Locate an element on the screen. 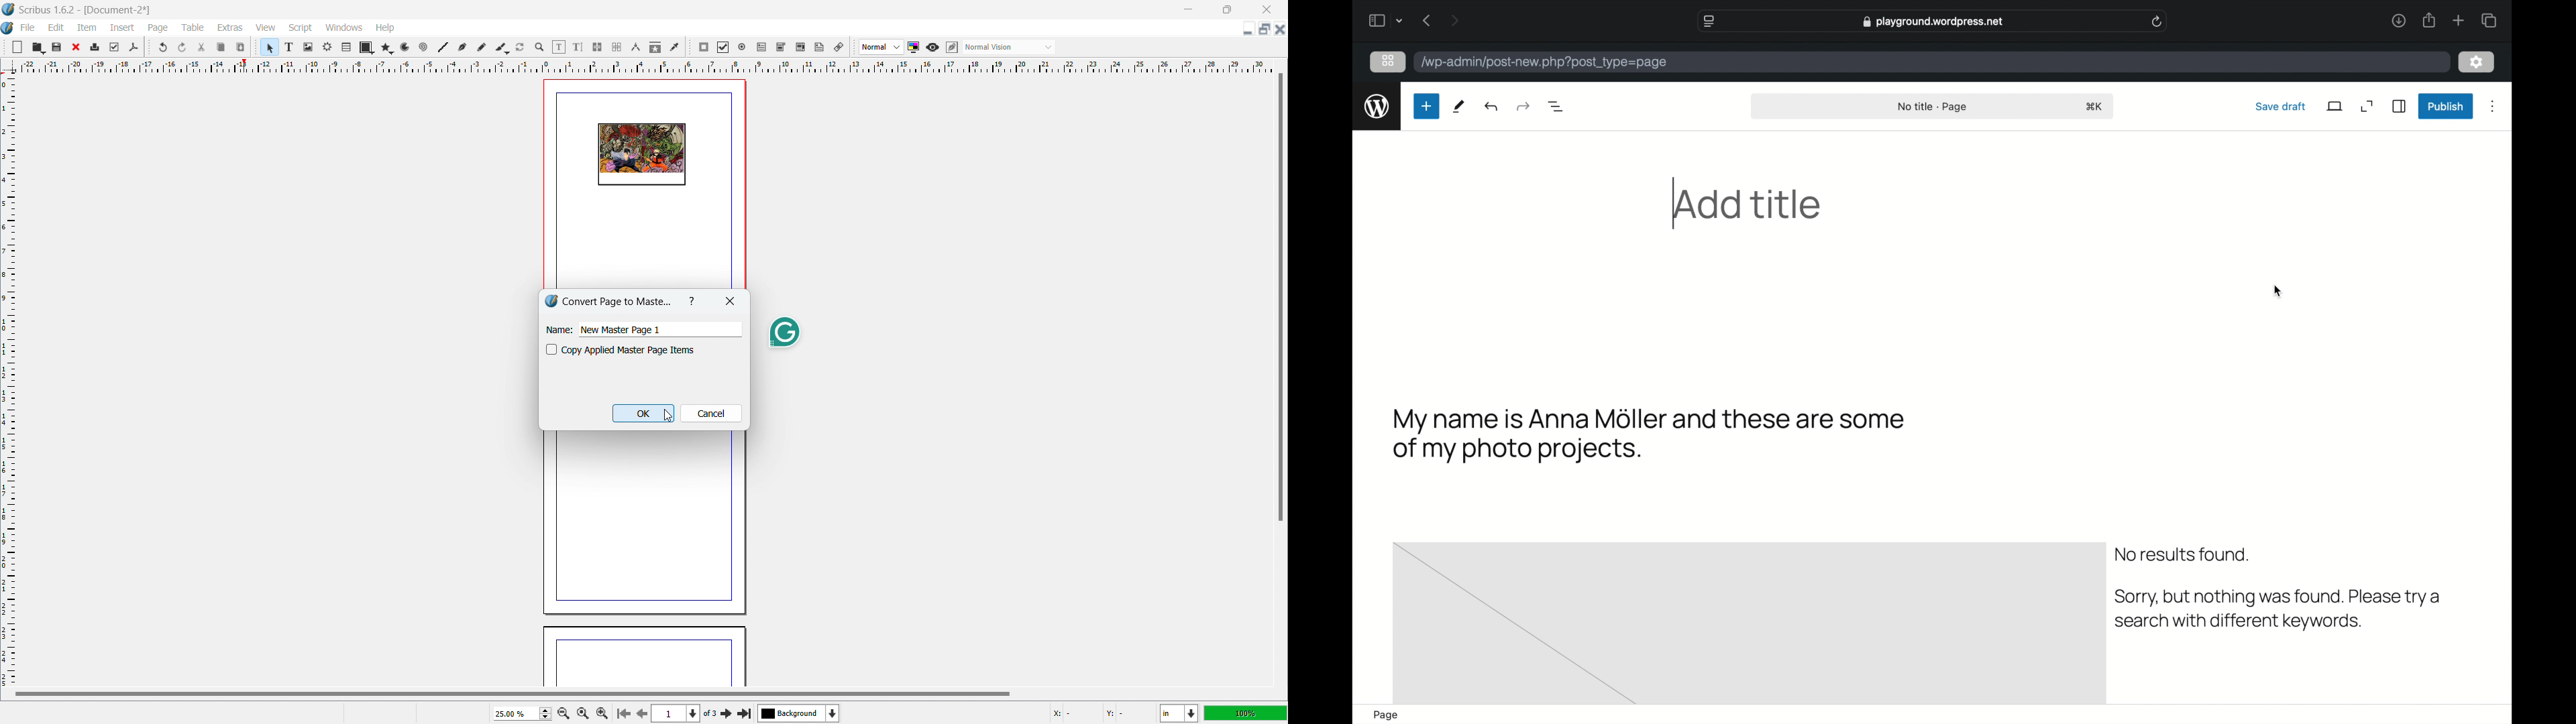 The image size is (2576, 728). logo is located at coordinates (550, 300).